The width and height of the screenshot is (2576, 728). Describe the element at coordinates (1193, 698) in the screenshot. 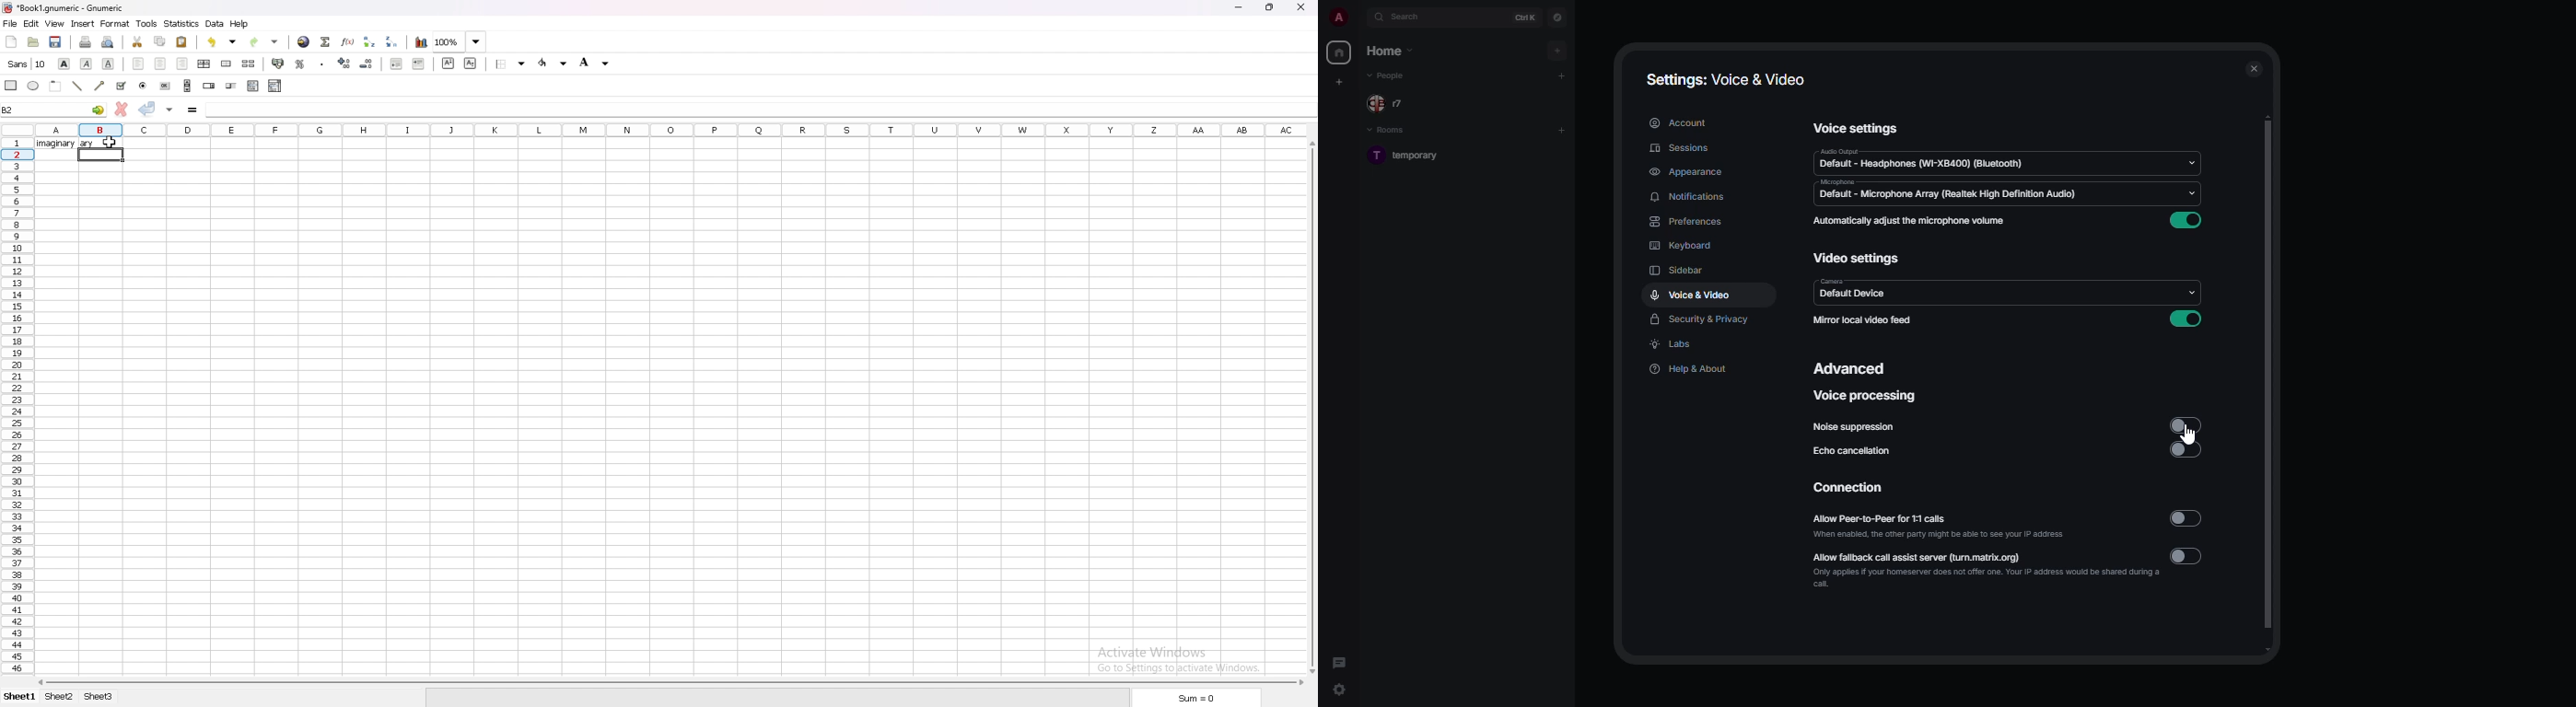

I see `sum` at that location.